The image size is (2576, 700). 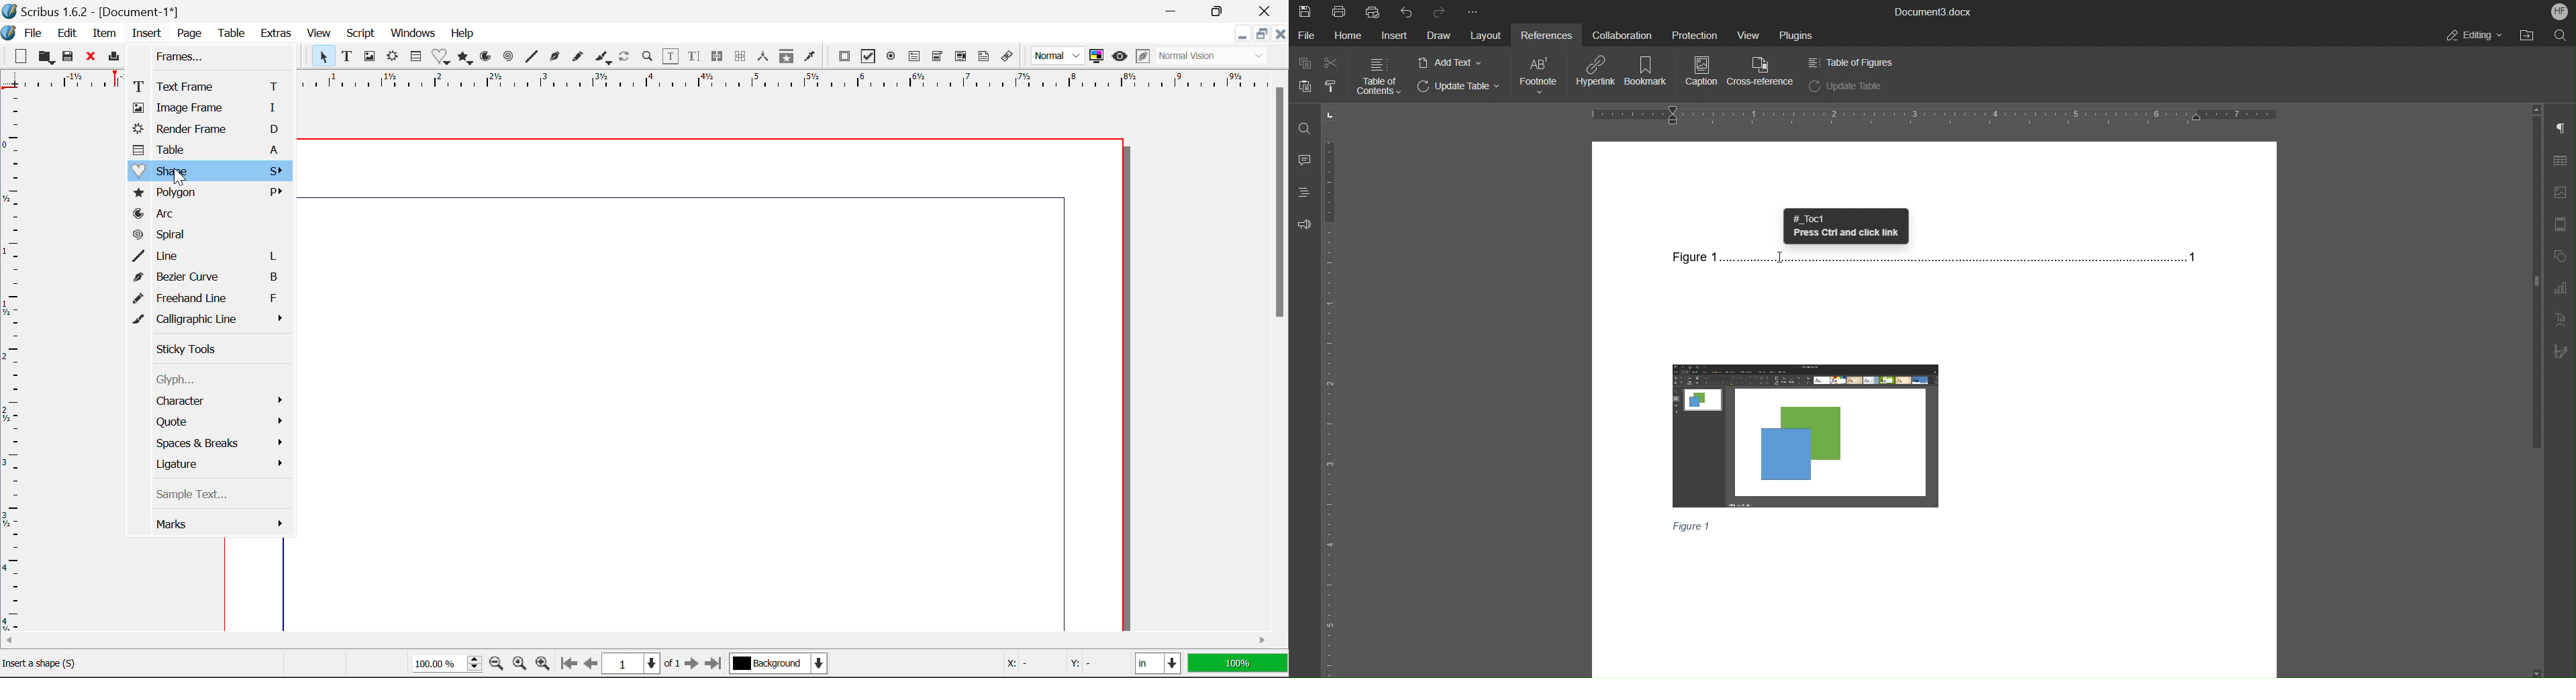 What do you see at coordinates (466, 58) in the screenshot?
I see `Polygons` at bounding box center [466, 58].